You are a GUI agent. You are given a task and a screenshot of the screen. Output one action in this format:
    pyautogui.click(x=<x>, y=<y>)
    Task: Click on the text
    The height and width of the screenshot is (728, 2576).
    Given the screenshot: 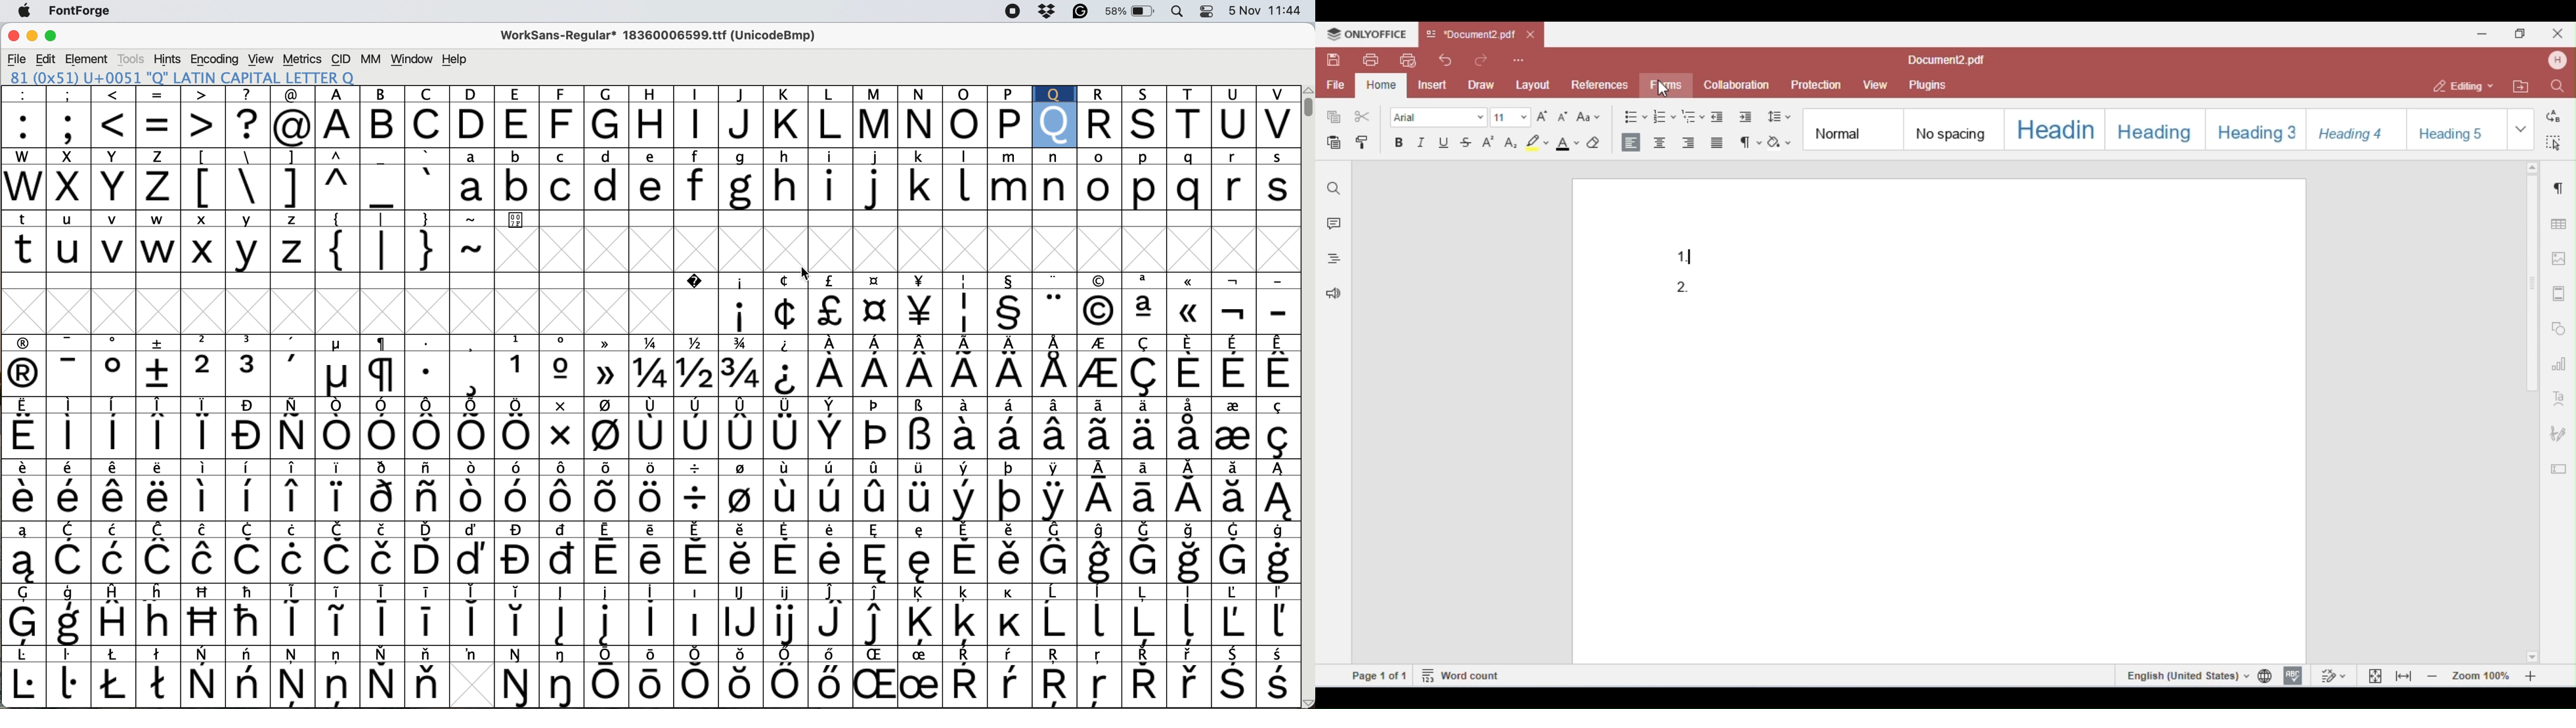 What is the action you would take?
    pyautogui.click(x=648, y=464)
    